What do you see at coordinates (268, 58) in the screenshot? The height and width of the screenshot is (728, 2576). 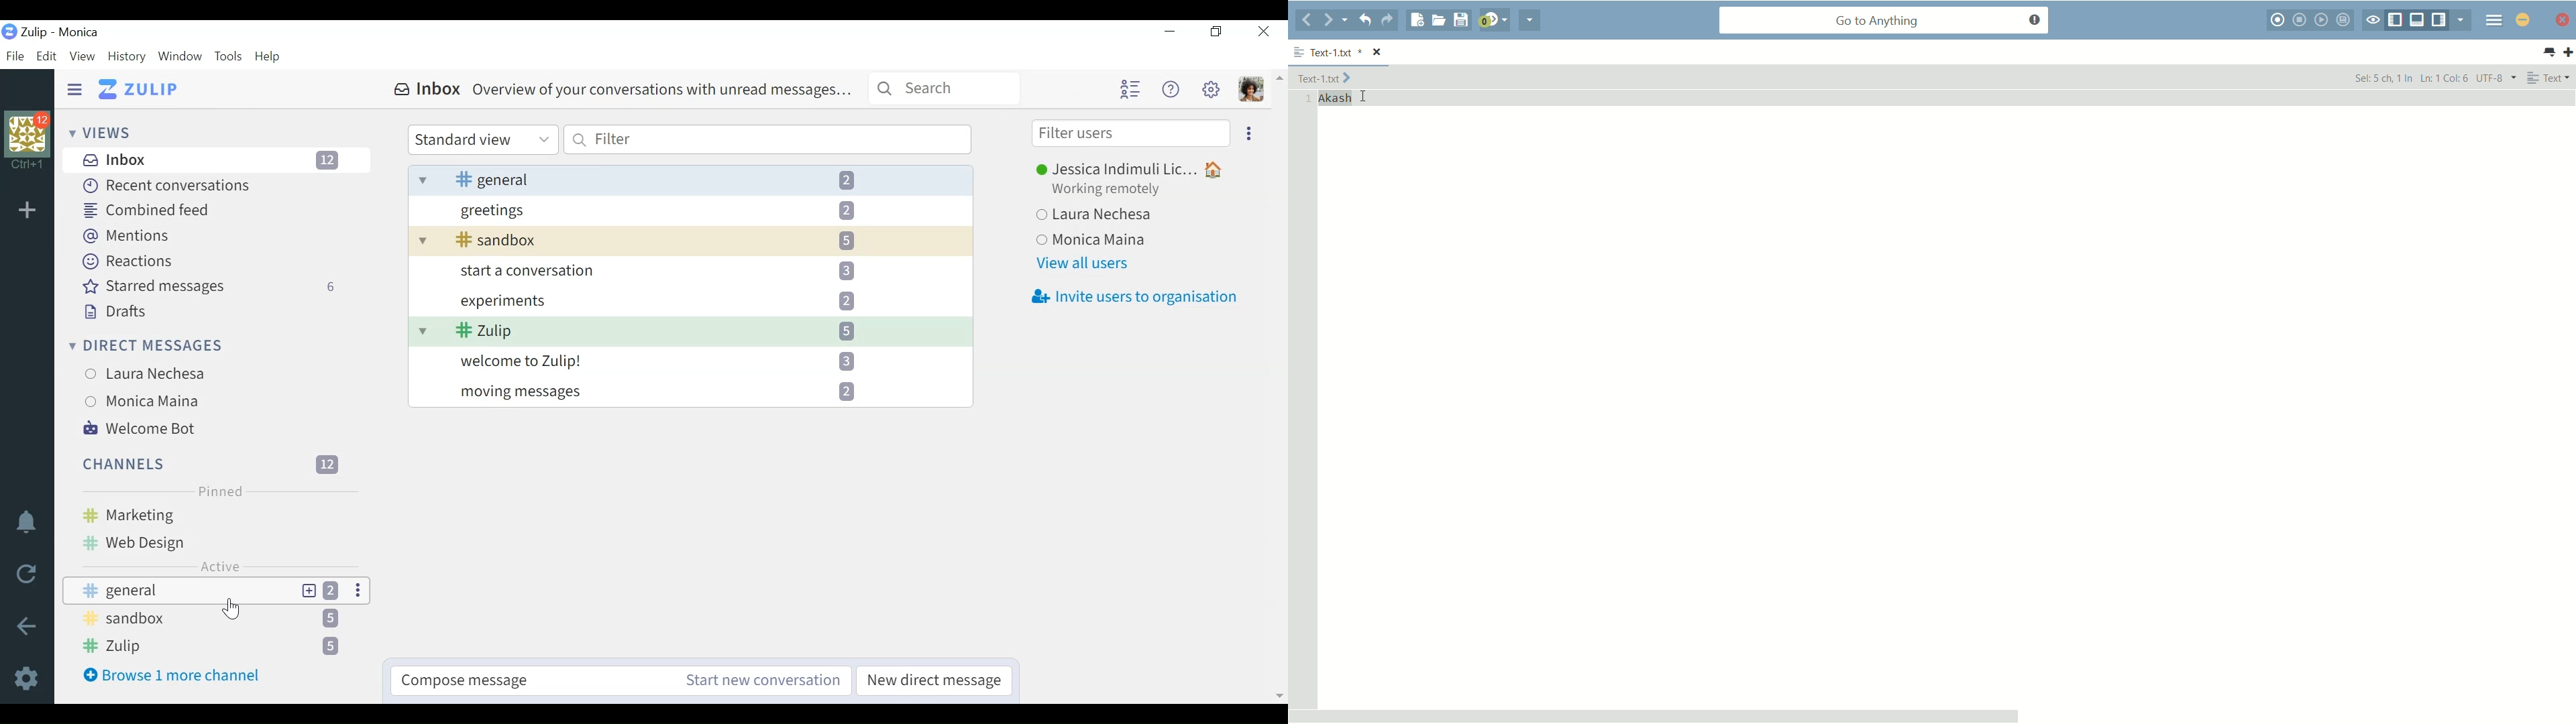 I see `Help` at bounding box center [268, 58].